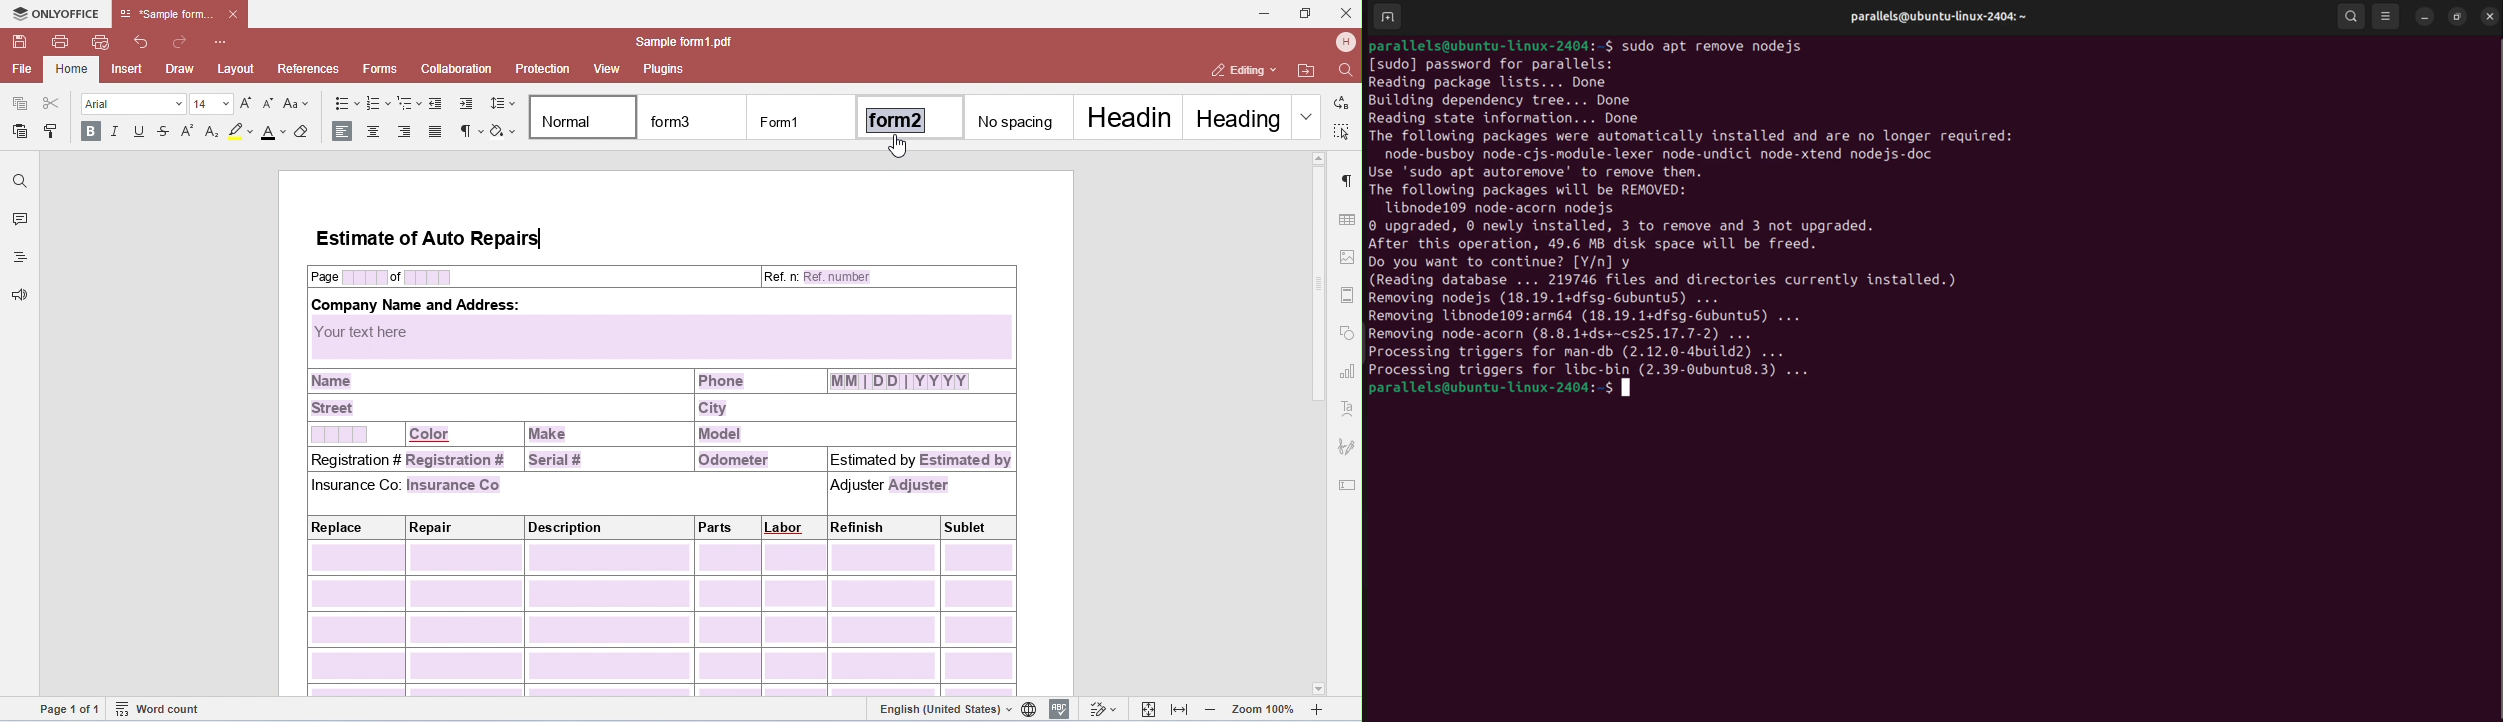 This screenshot has height=728, width=2520. I want to click on minimize, so click(2424, 17).